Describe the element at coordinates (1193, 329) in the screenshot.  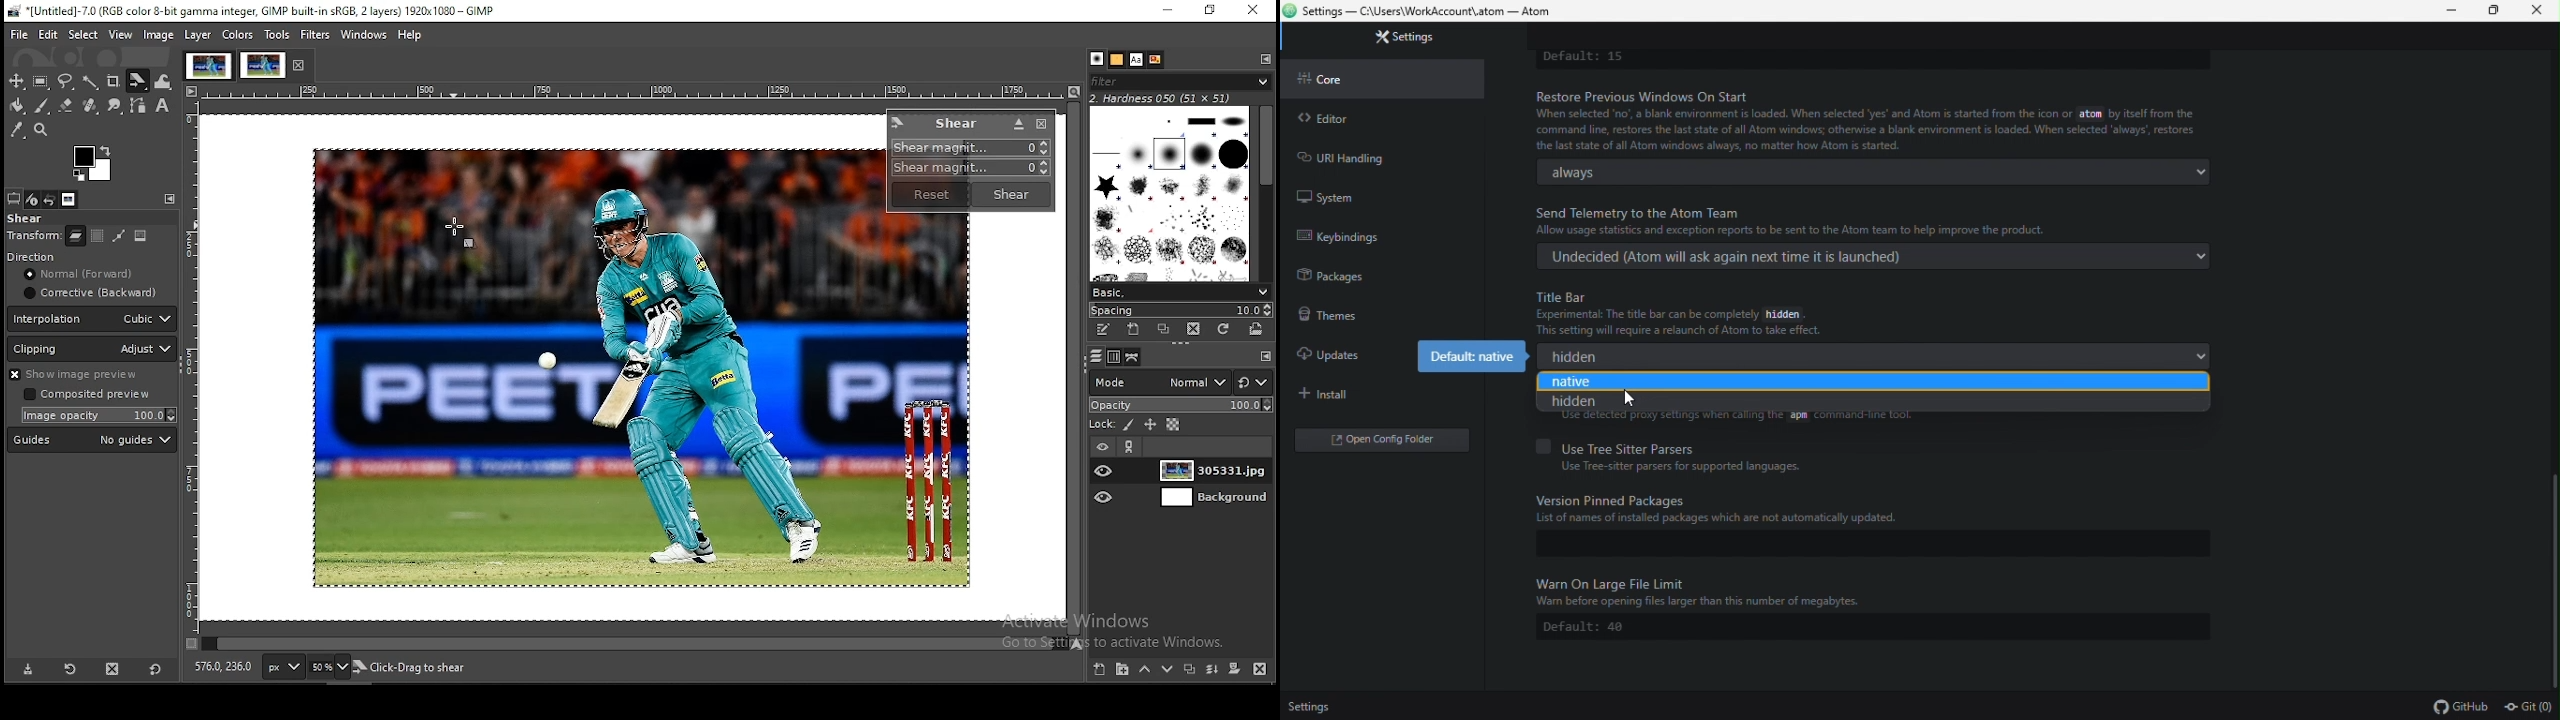
I see `delete this brush` at that location.